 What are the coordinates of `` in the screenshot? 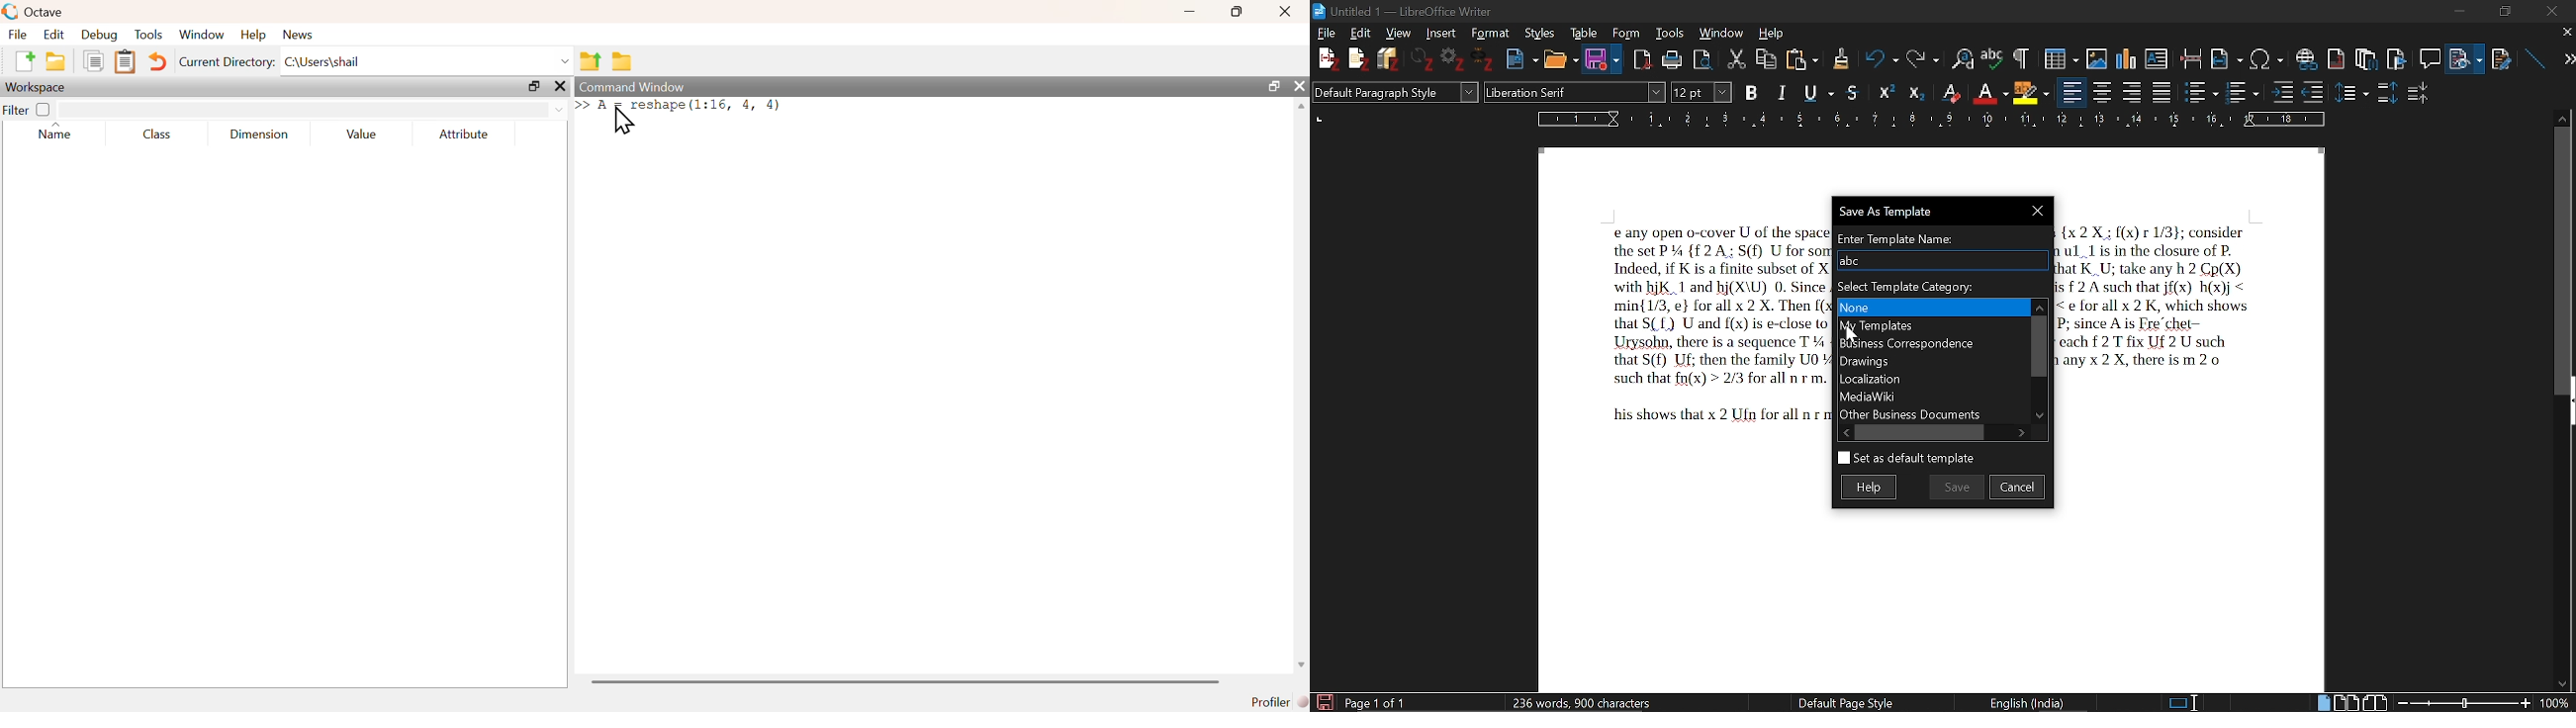 It's located at (2282, 91).